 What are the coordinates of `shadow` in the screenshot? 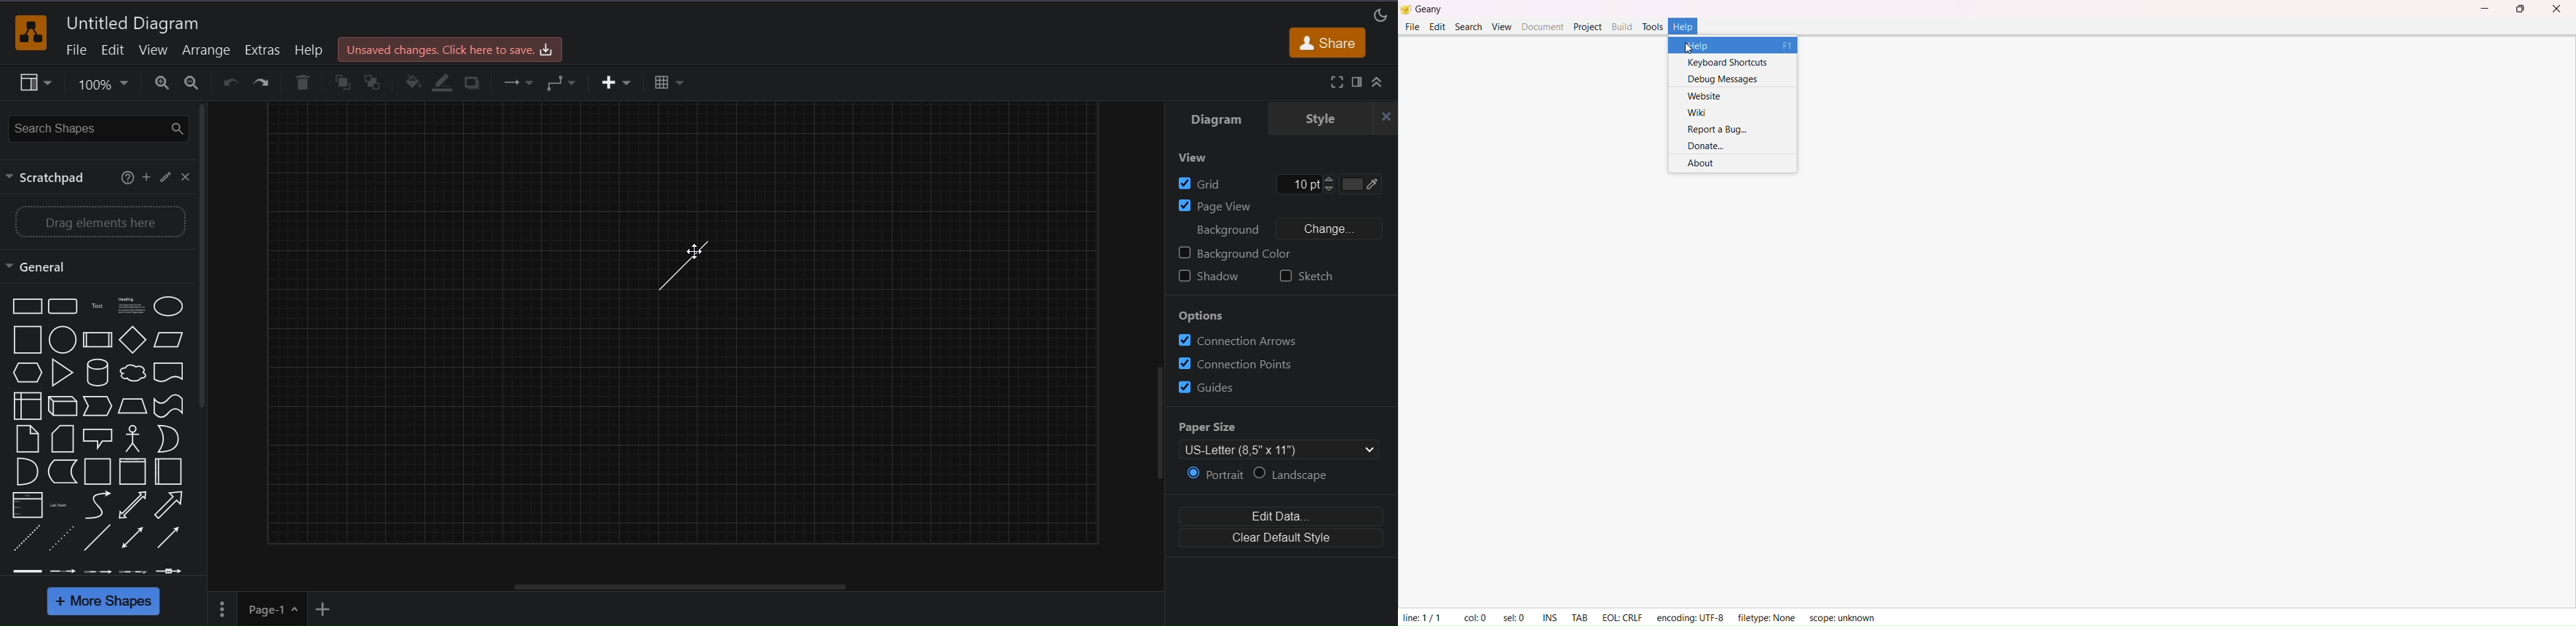 It's located at (1210, 274).